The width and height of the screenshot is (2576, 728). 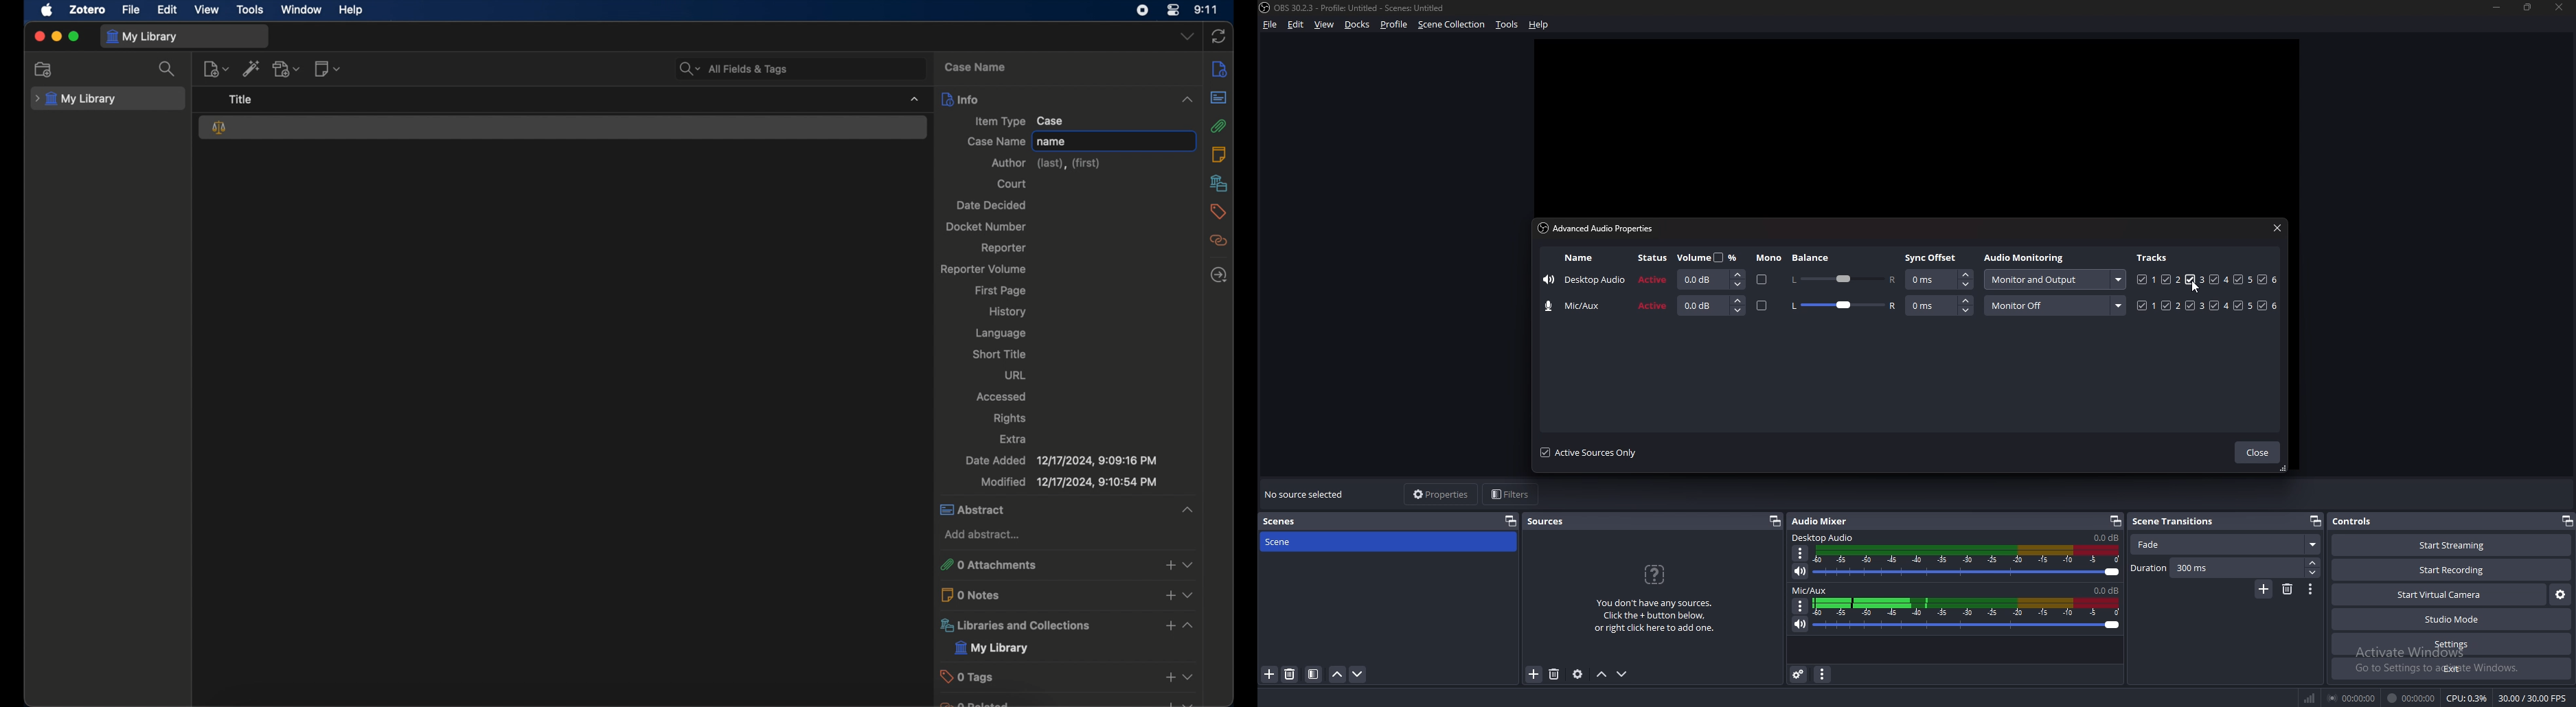 What do you see at coordinates (1843, 278) in the screenshot?
I see `balance adjust` at bounding box center [1843, 278].